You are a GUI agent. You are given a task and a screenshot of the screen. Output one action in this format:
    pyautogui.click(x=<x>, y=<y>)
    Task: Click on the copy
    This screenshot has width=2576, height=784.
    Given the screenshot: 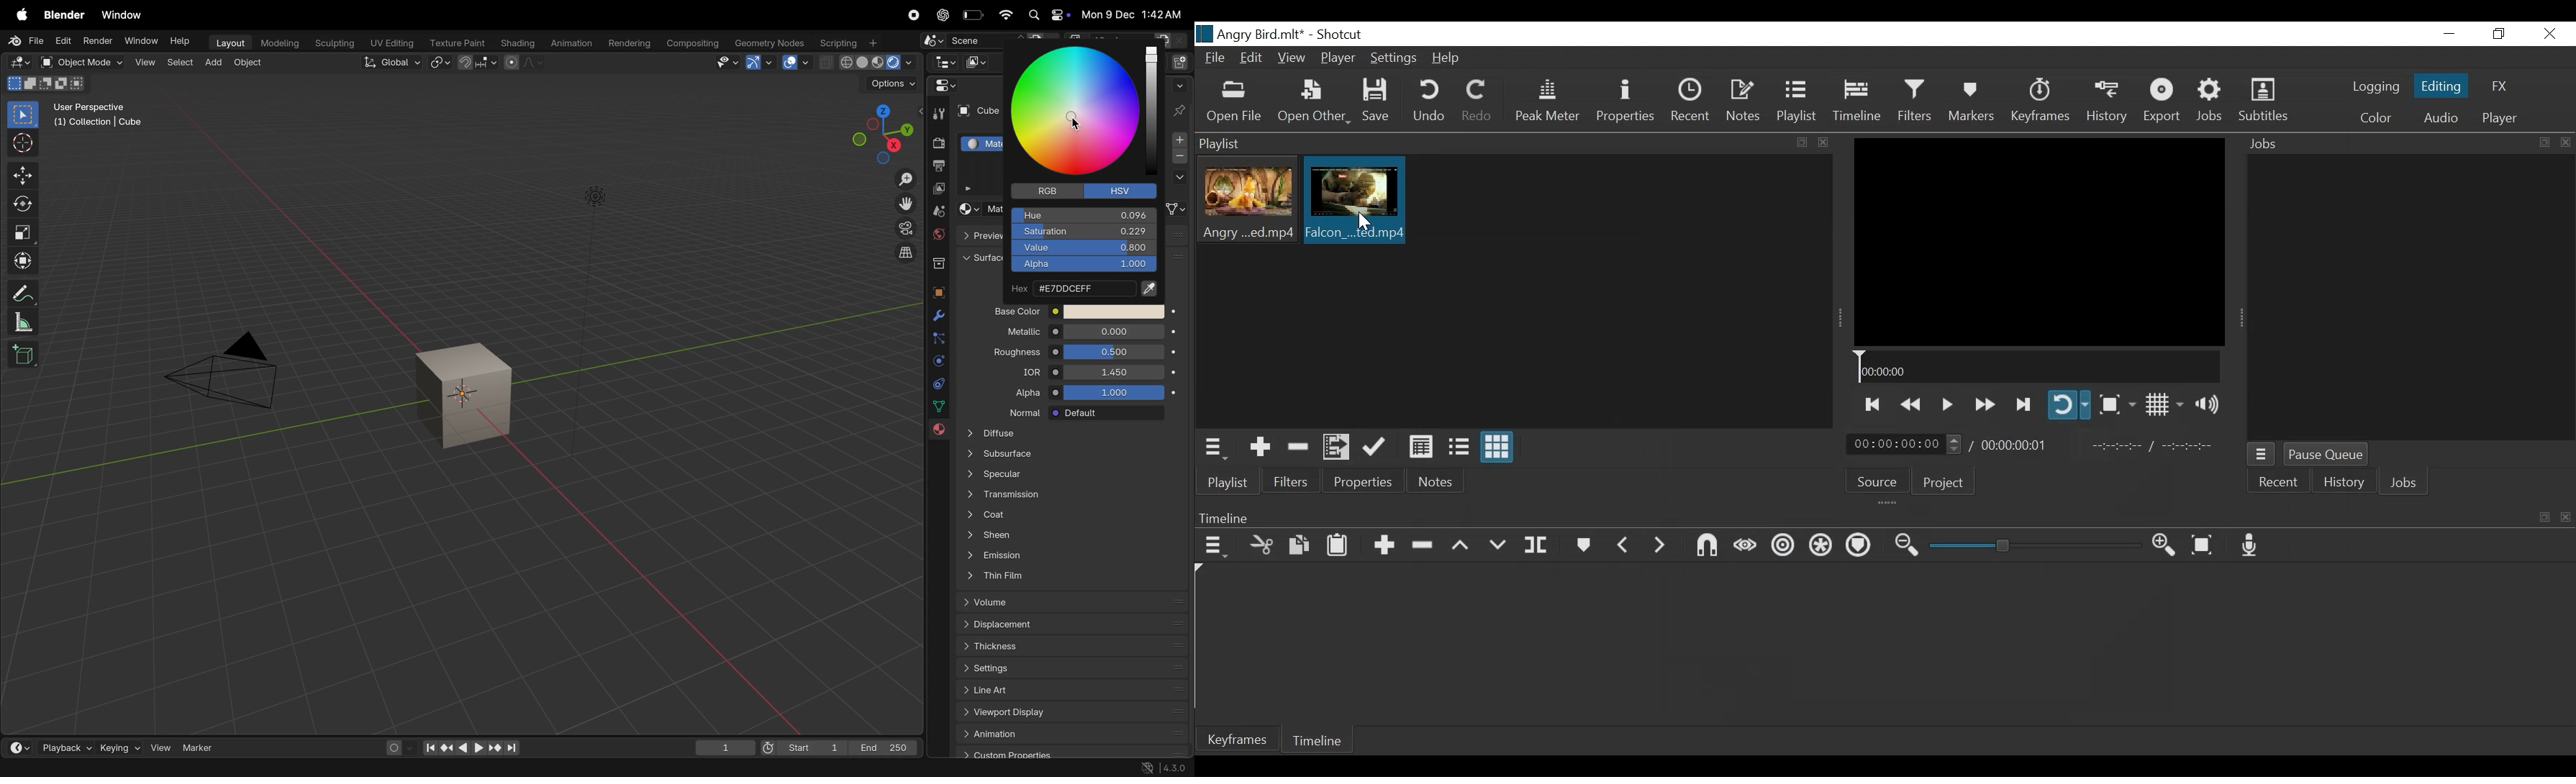 What is the action you would take?
    pyautogui.click(x=2543, y=142)
    